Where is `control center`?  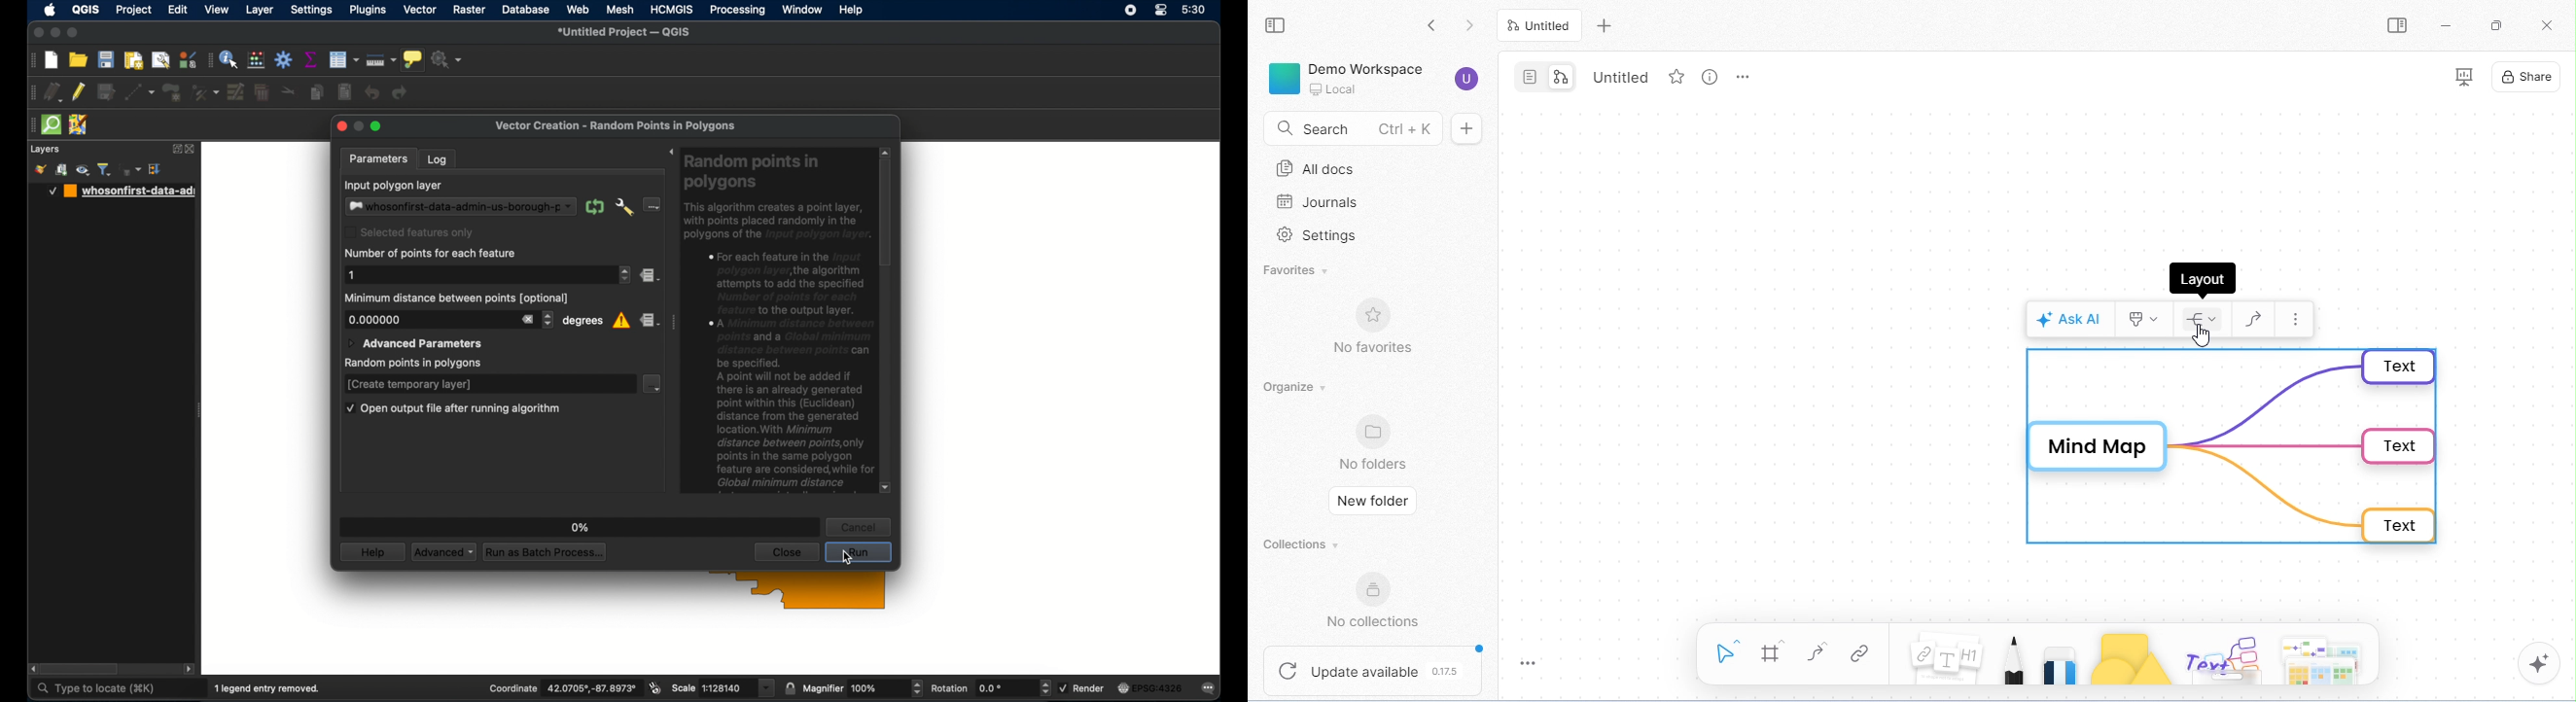 control center is located at coordinates (1160, 10).